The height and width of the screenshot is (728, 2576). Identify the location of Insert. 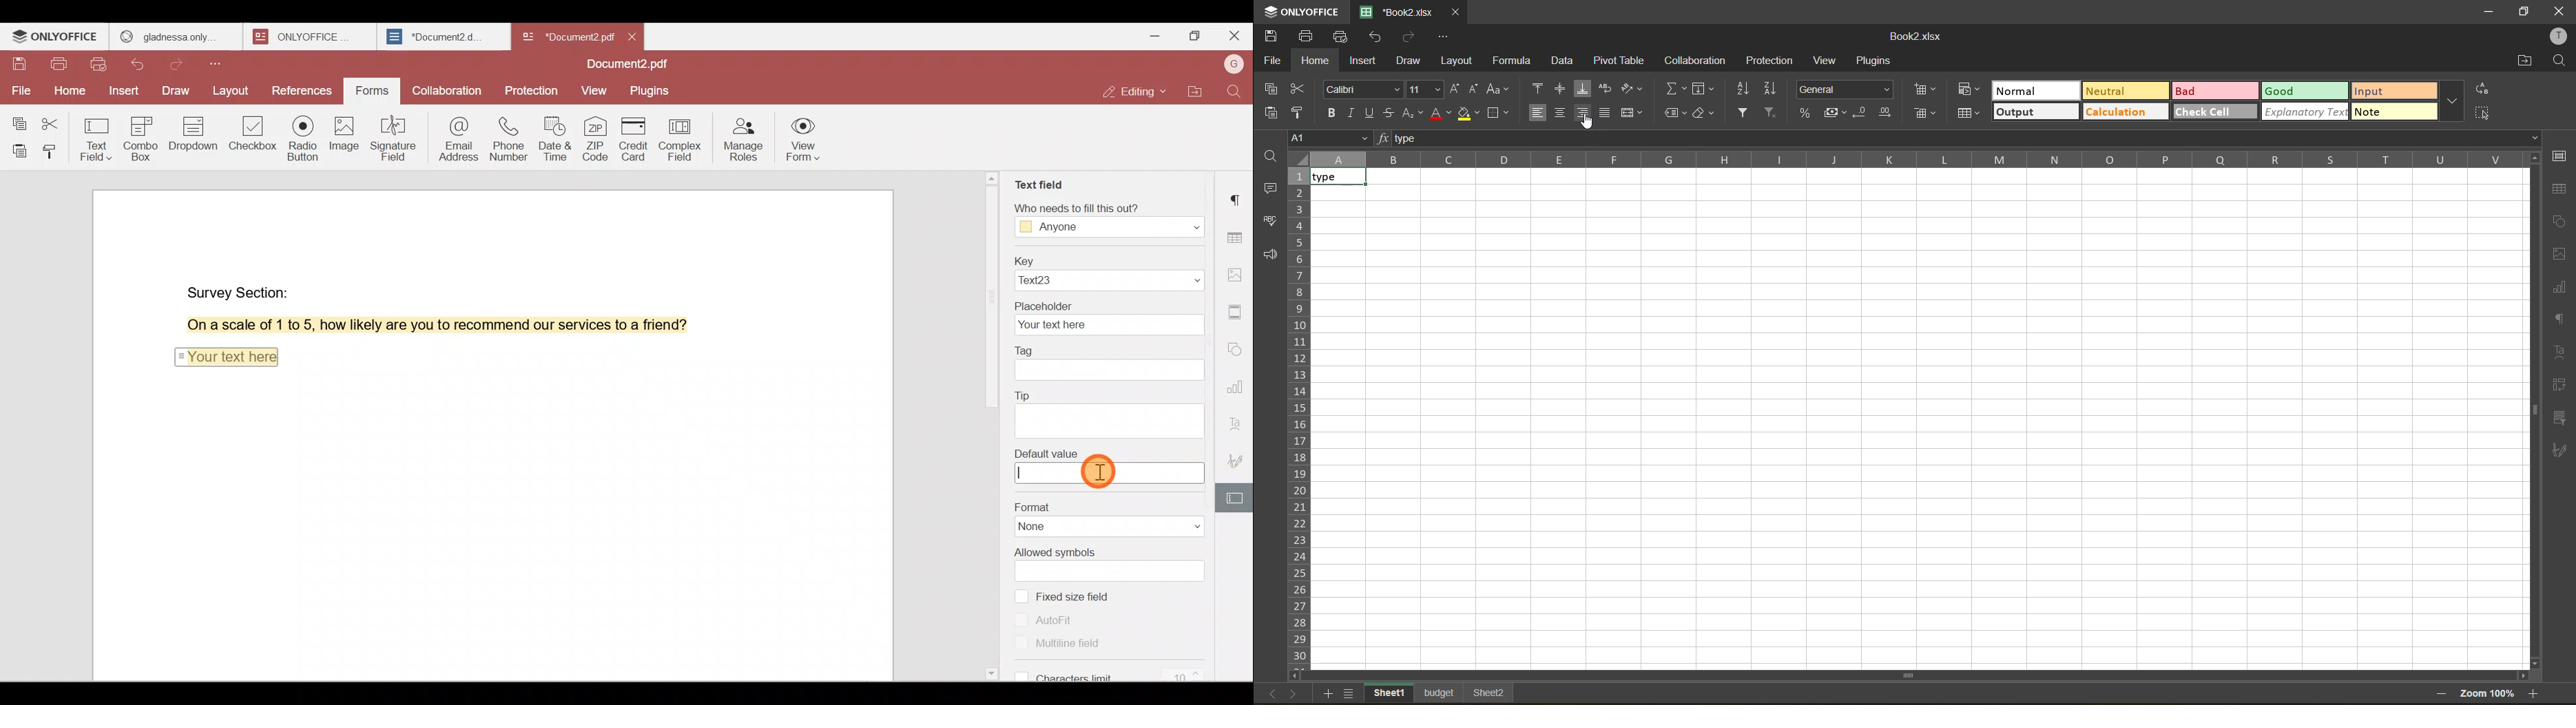
(124, 92).